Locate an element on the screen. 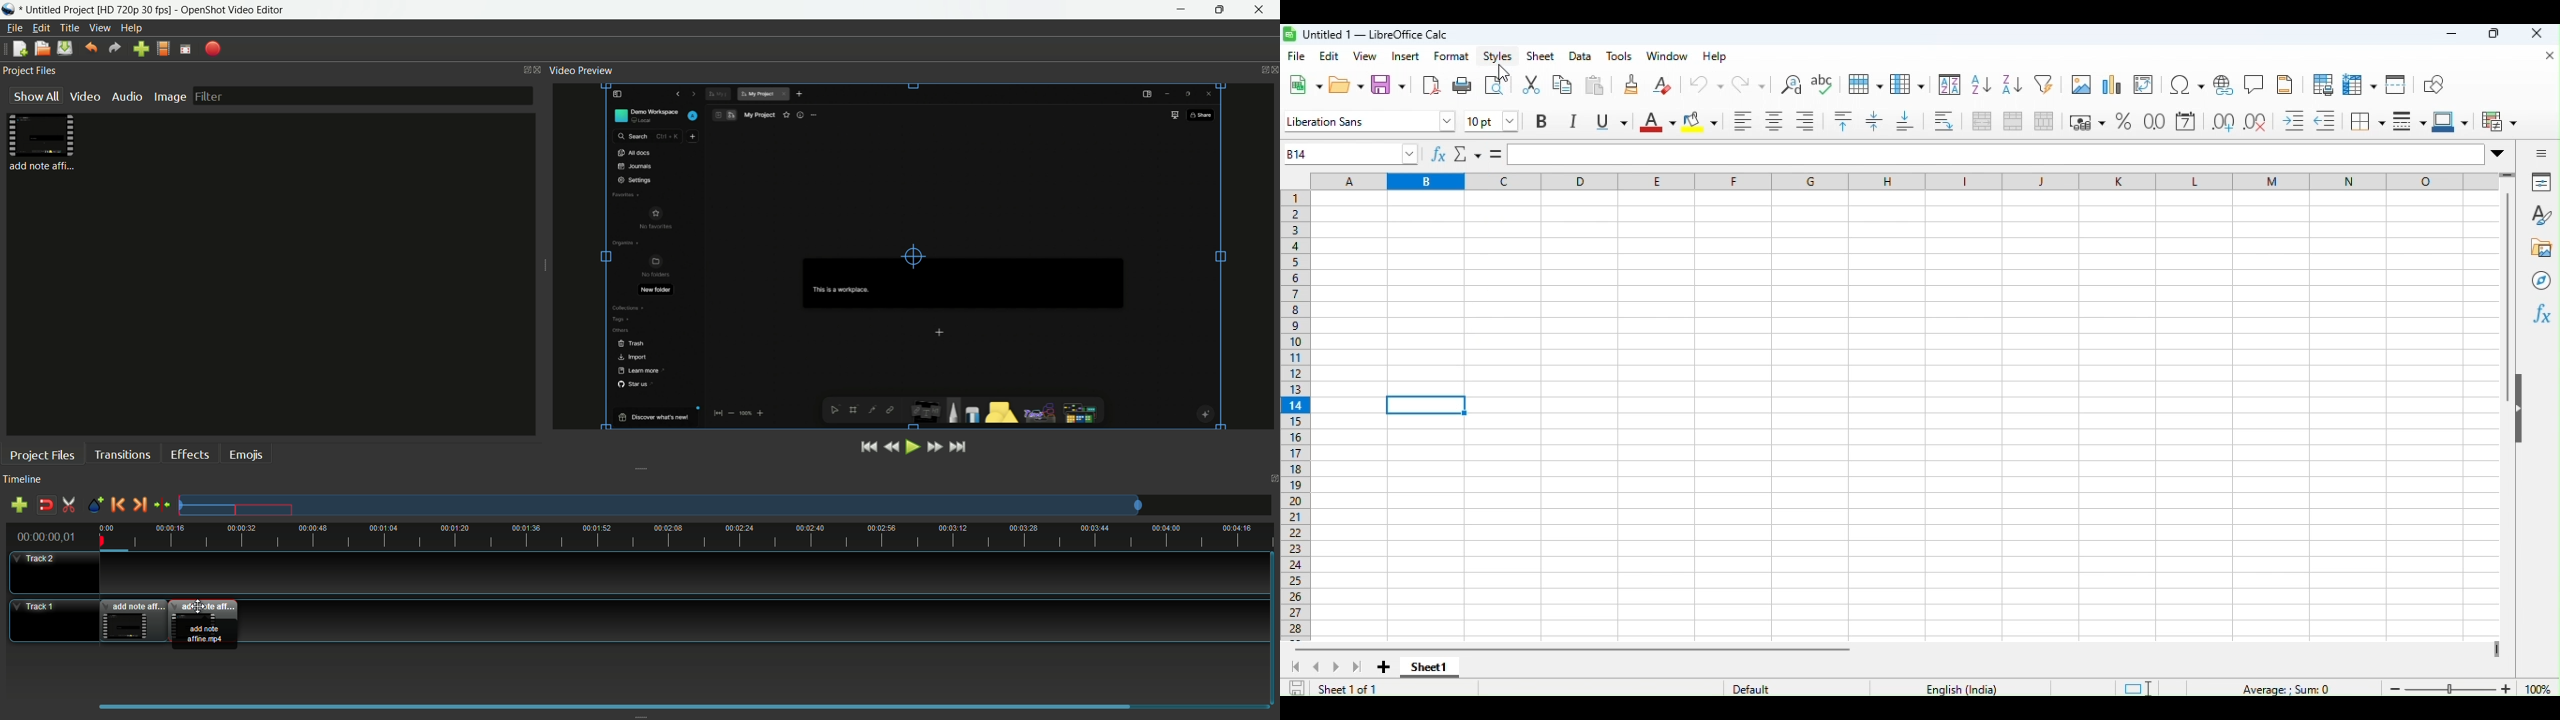  Navigator is located at coordinates (2540, 277).